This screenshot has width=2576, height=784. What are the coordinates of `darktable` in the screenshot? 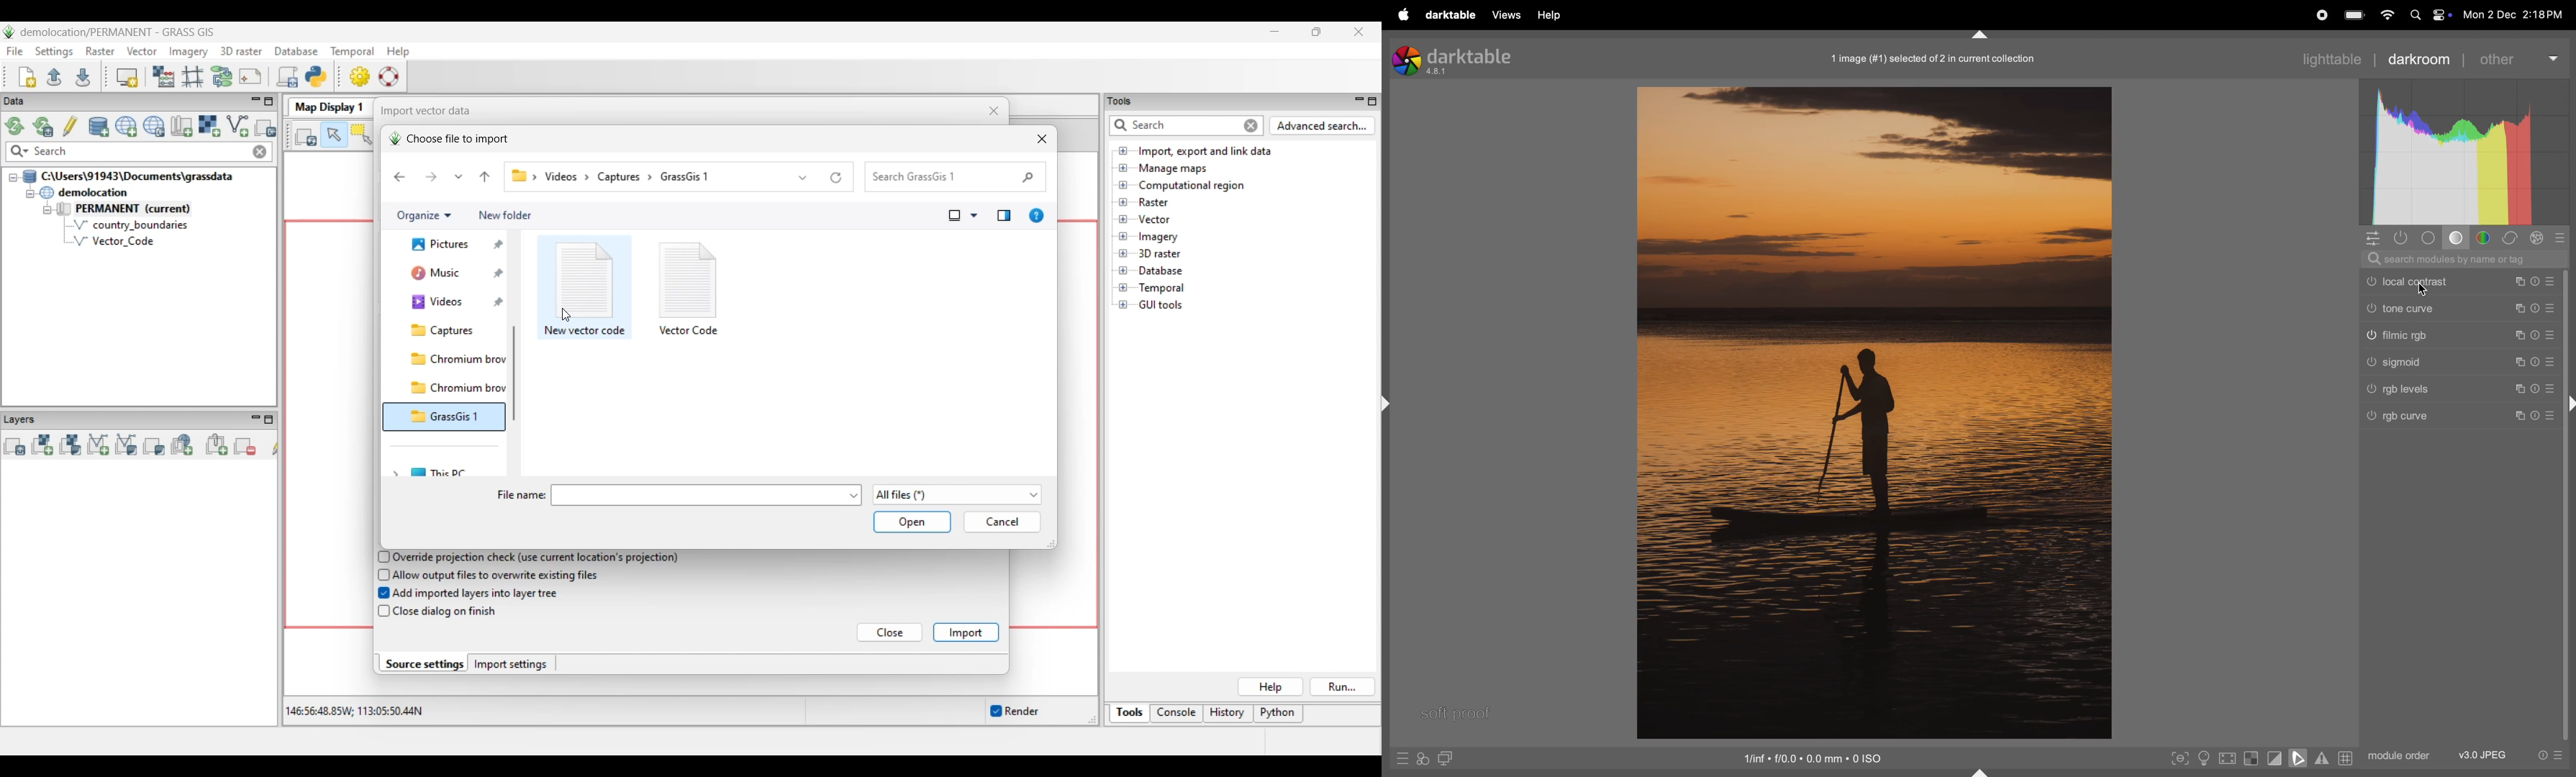 It's located at (1451, 15).